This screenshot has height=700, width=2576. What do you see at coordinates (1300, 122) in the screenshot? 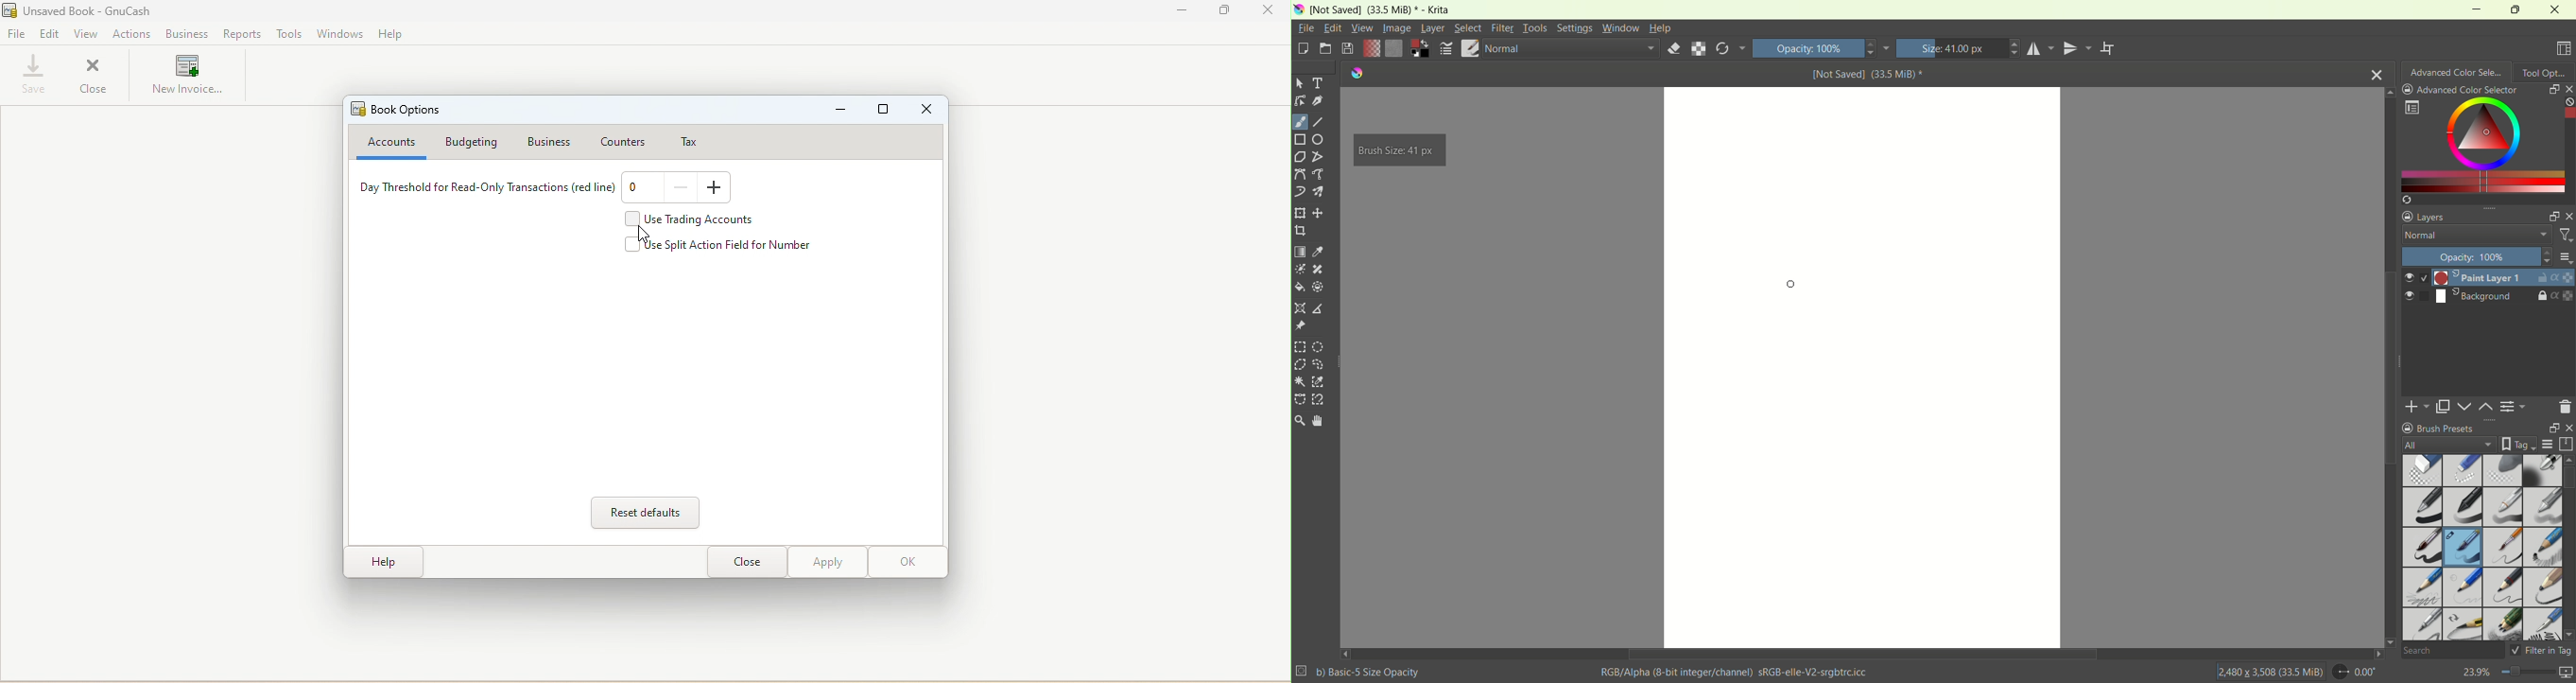
I see `freehand brush` at bounding box center [1300, 122].